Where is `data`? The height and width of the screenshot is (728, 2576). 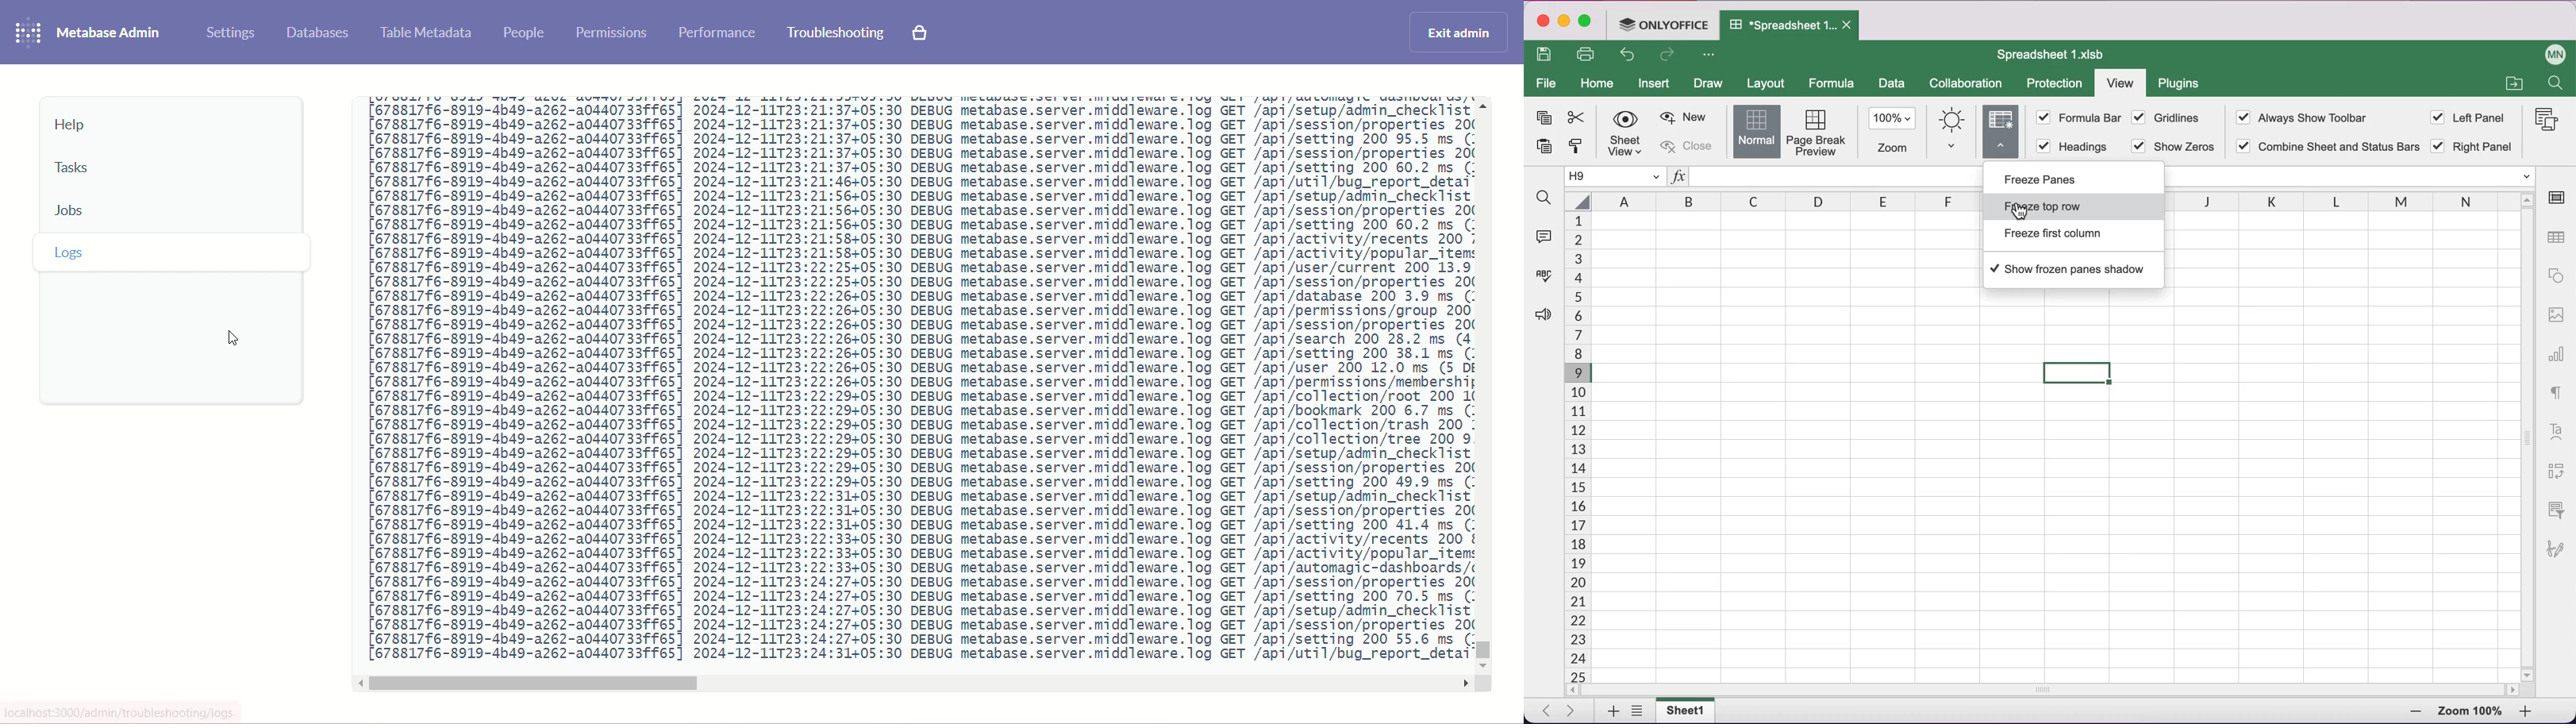
data is located at coordinates (1892, 85).